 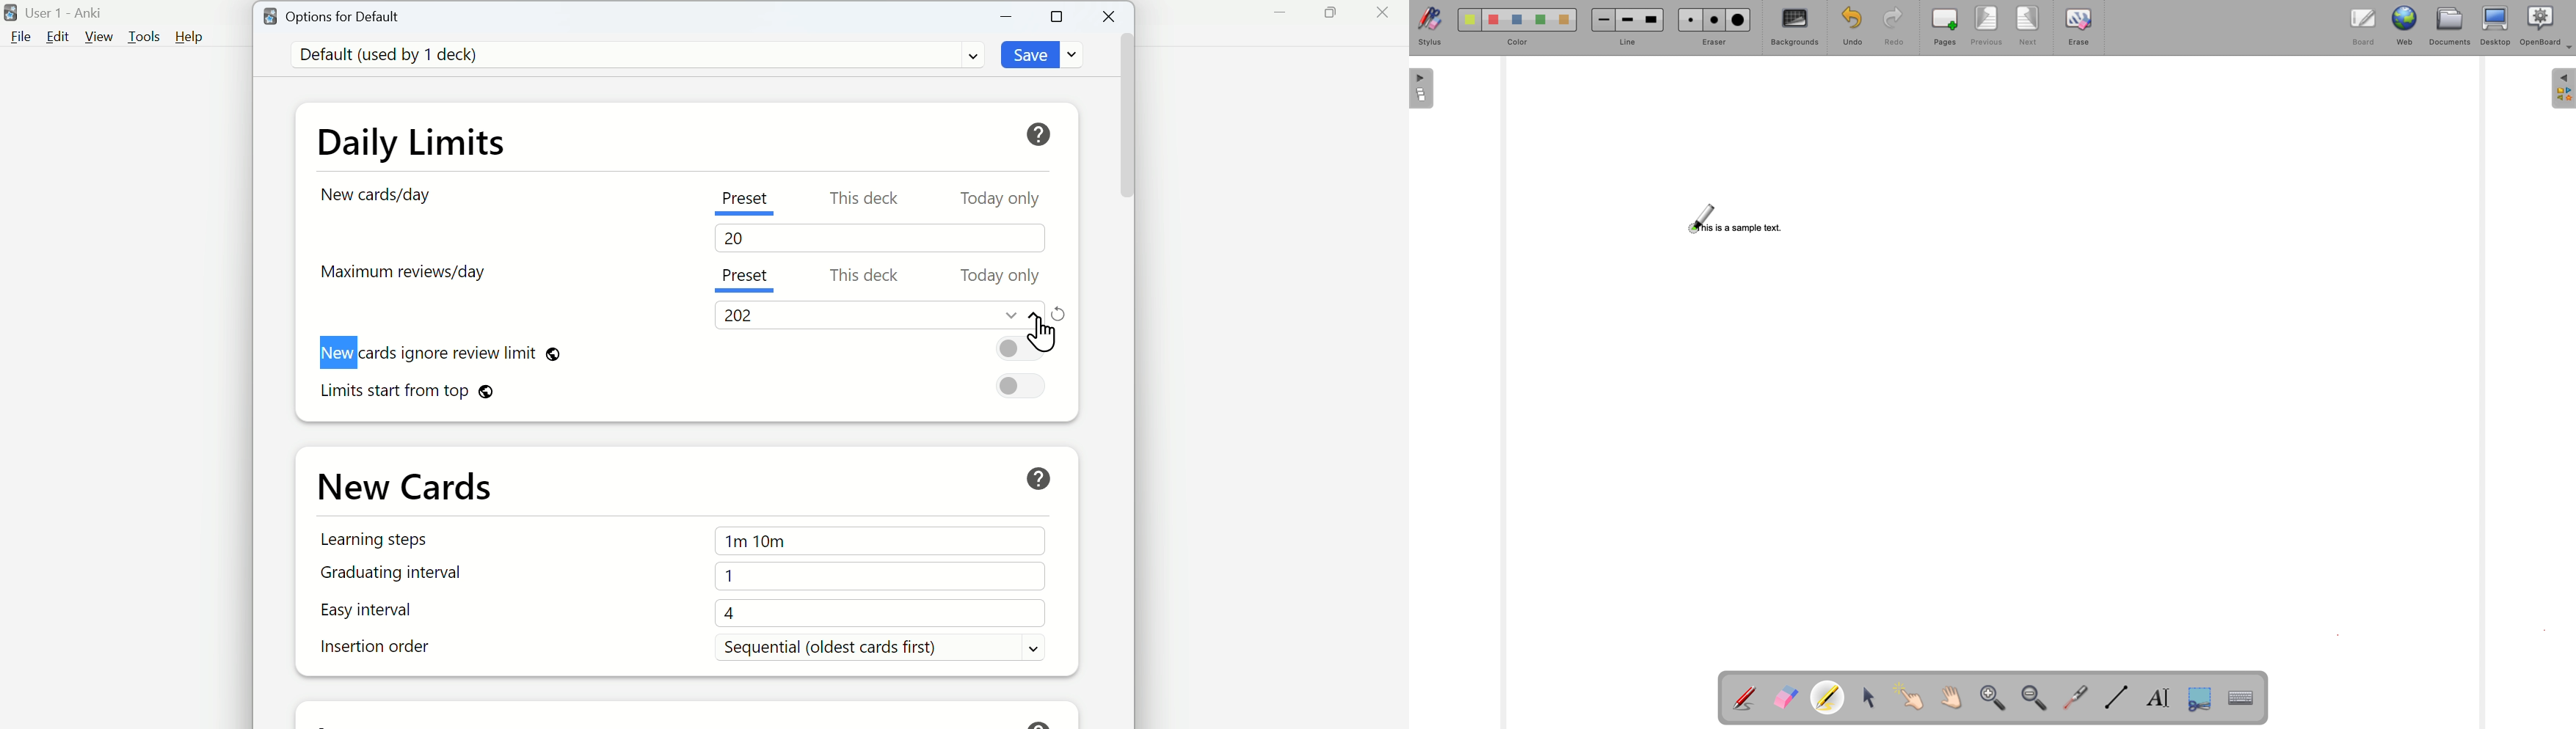 I want to click on Vertical scroll bar, so click(x=1126, y=378).